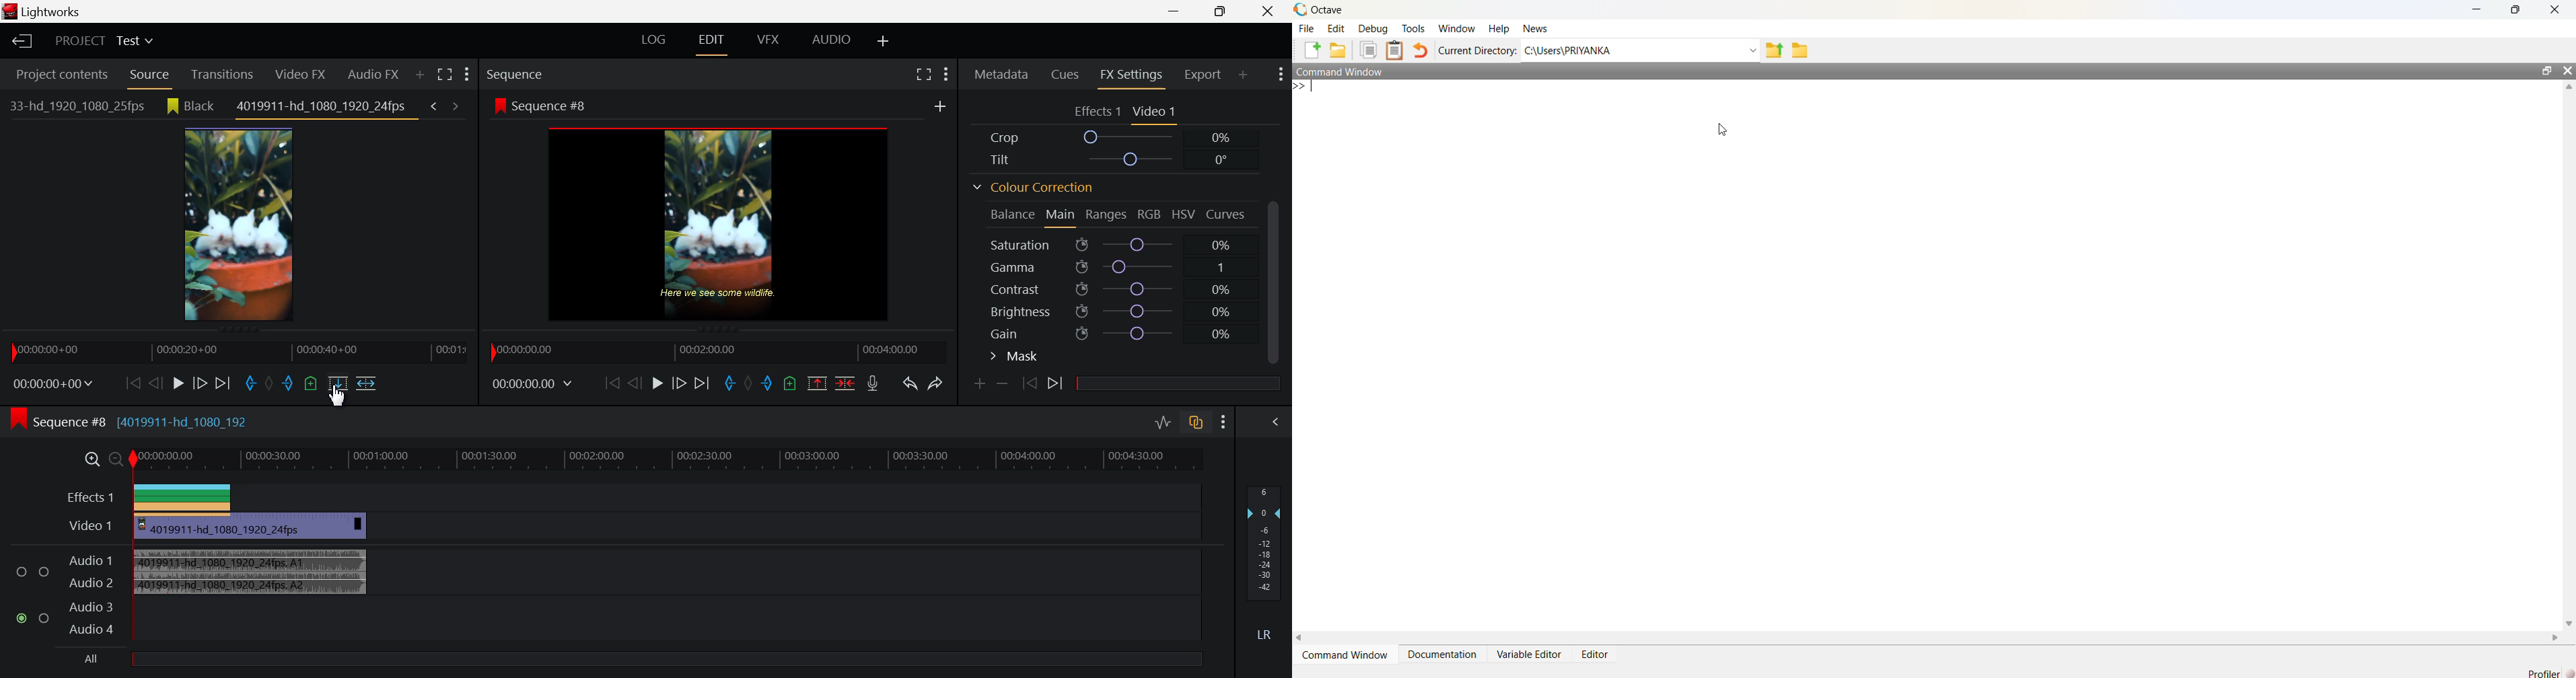  Describe the element at coordinates (2568, 89) in the screenshot. I see `Up` at that location.